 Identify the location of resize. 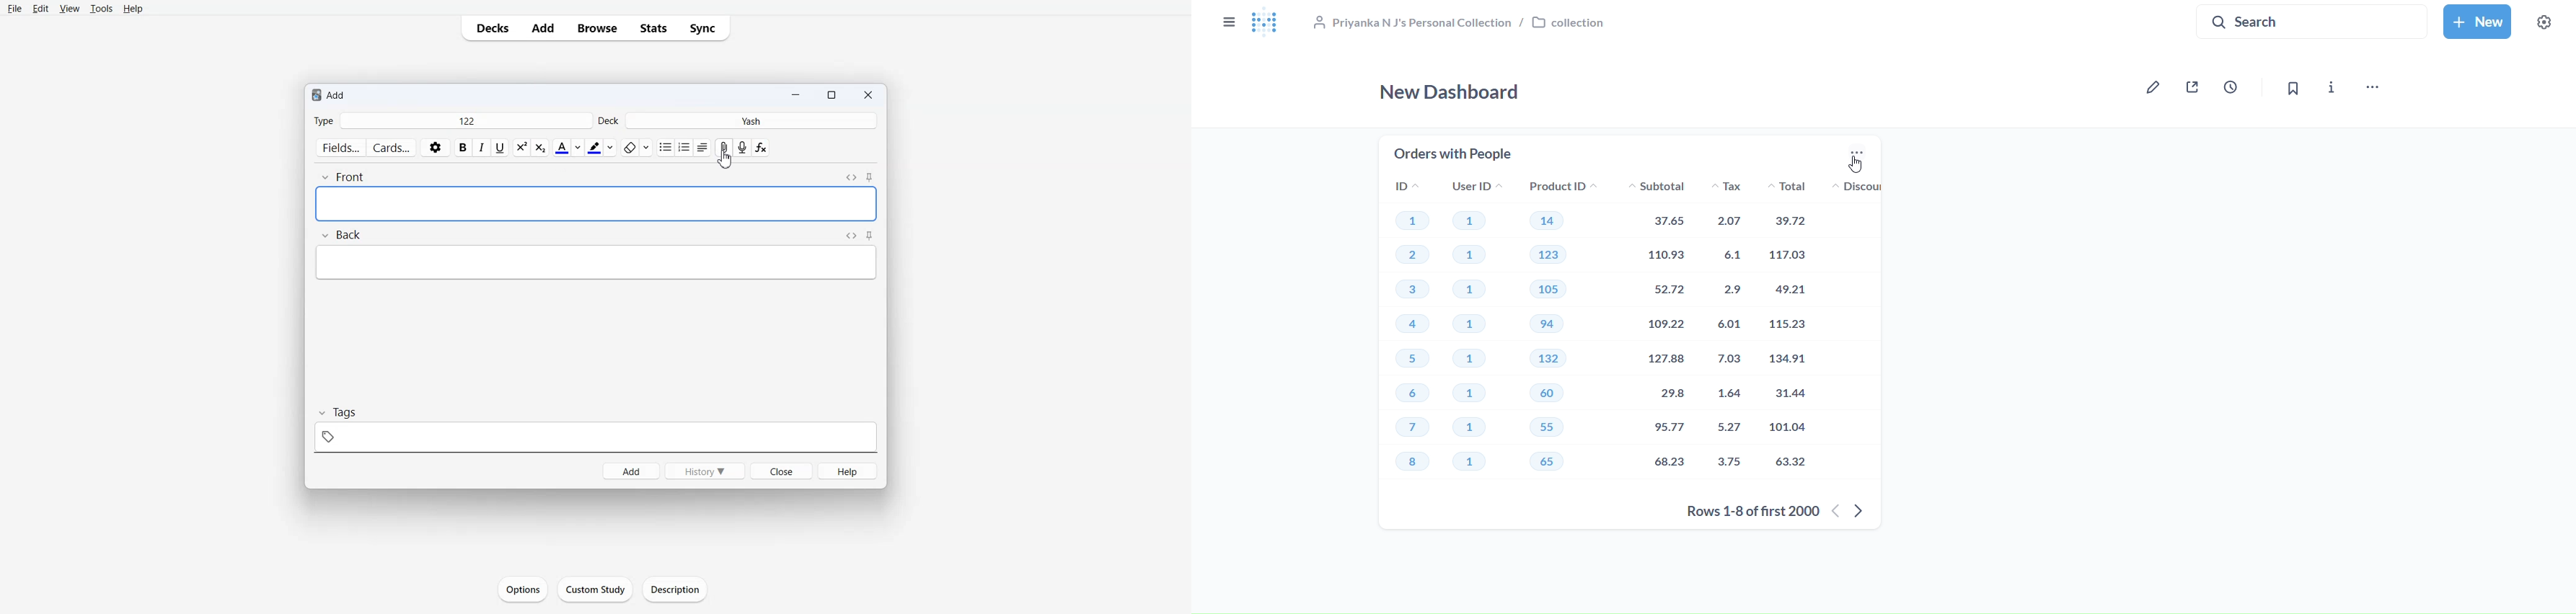
(831, 94).